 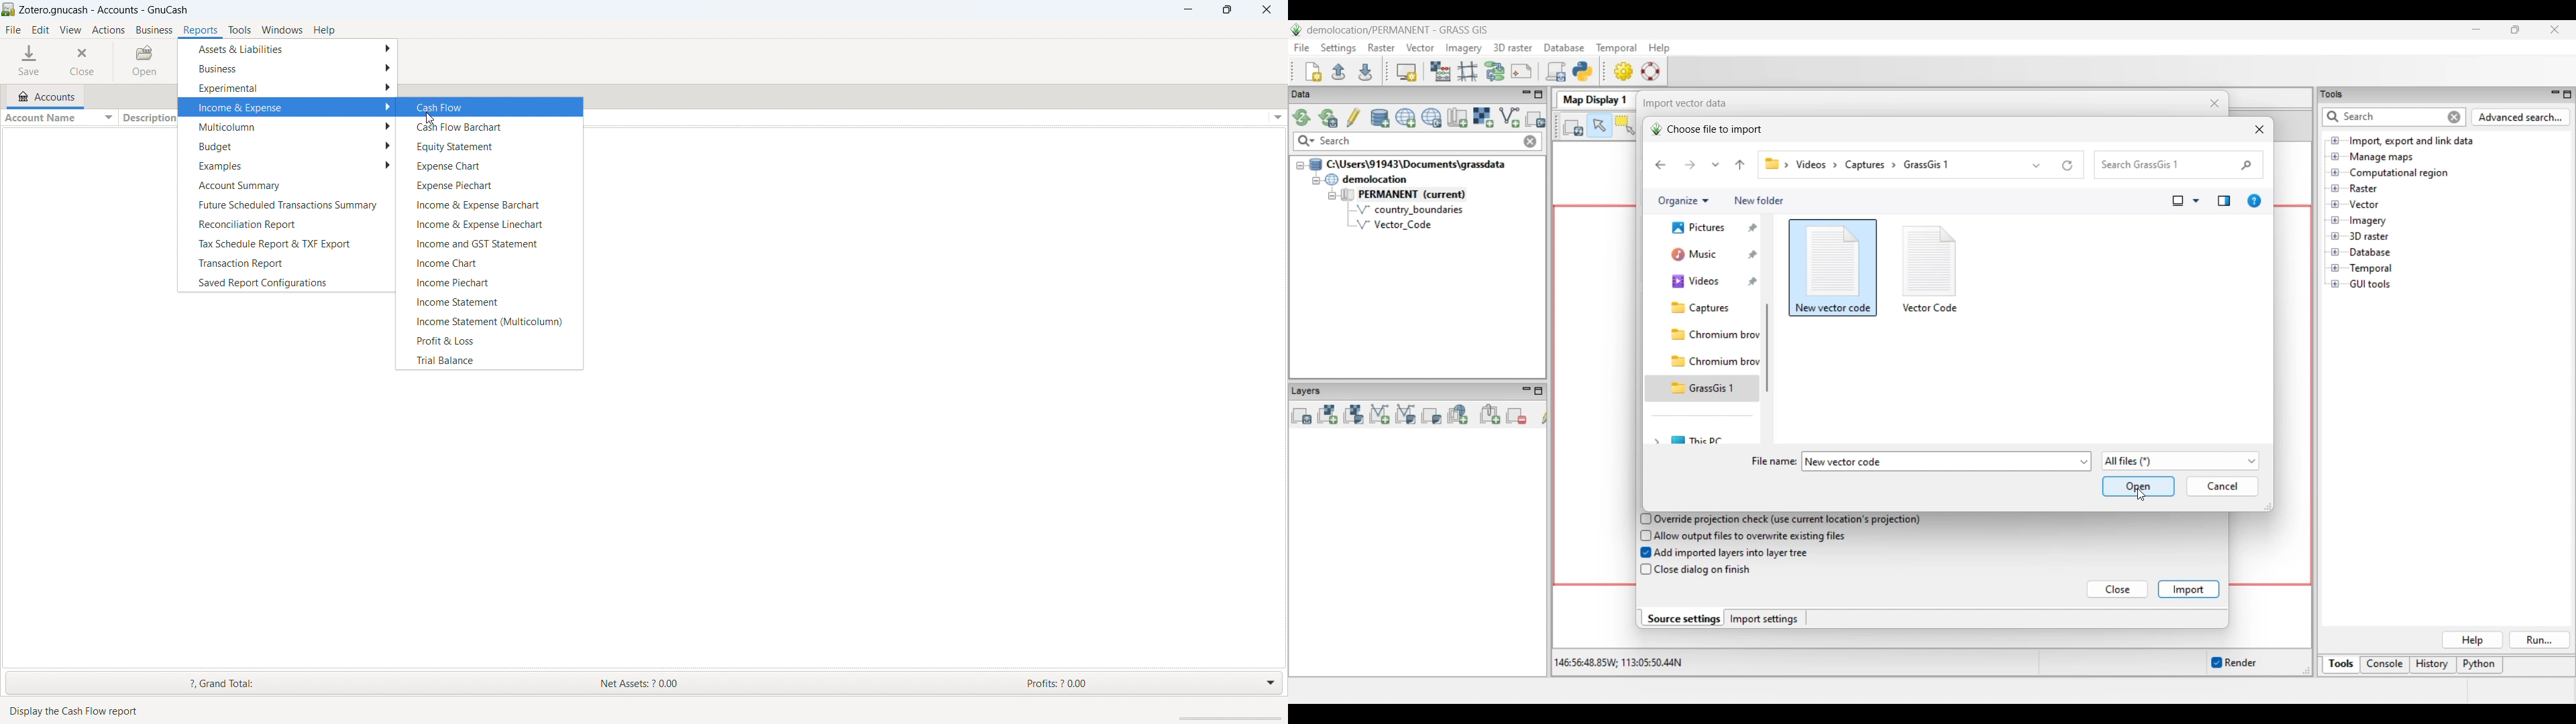 What do you see at coordinates (490, 223) in the screenshot?
I see `income & expense linechart` at bounding box center [490, 223].